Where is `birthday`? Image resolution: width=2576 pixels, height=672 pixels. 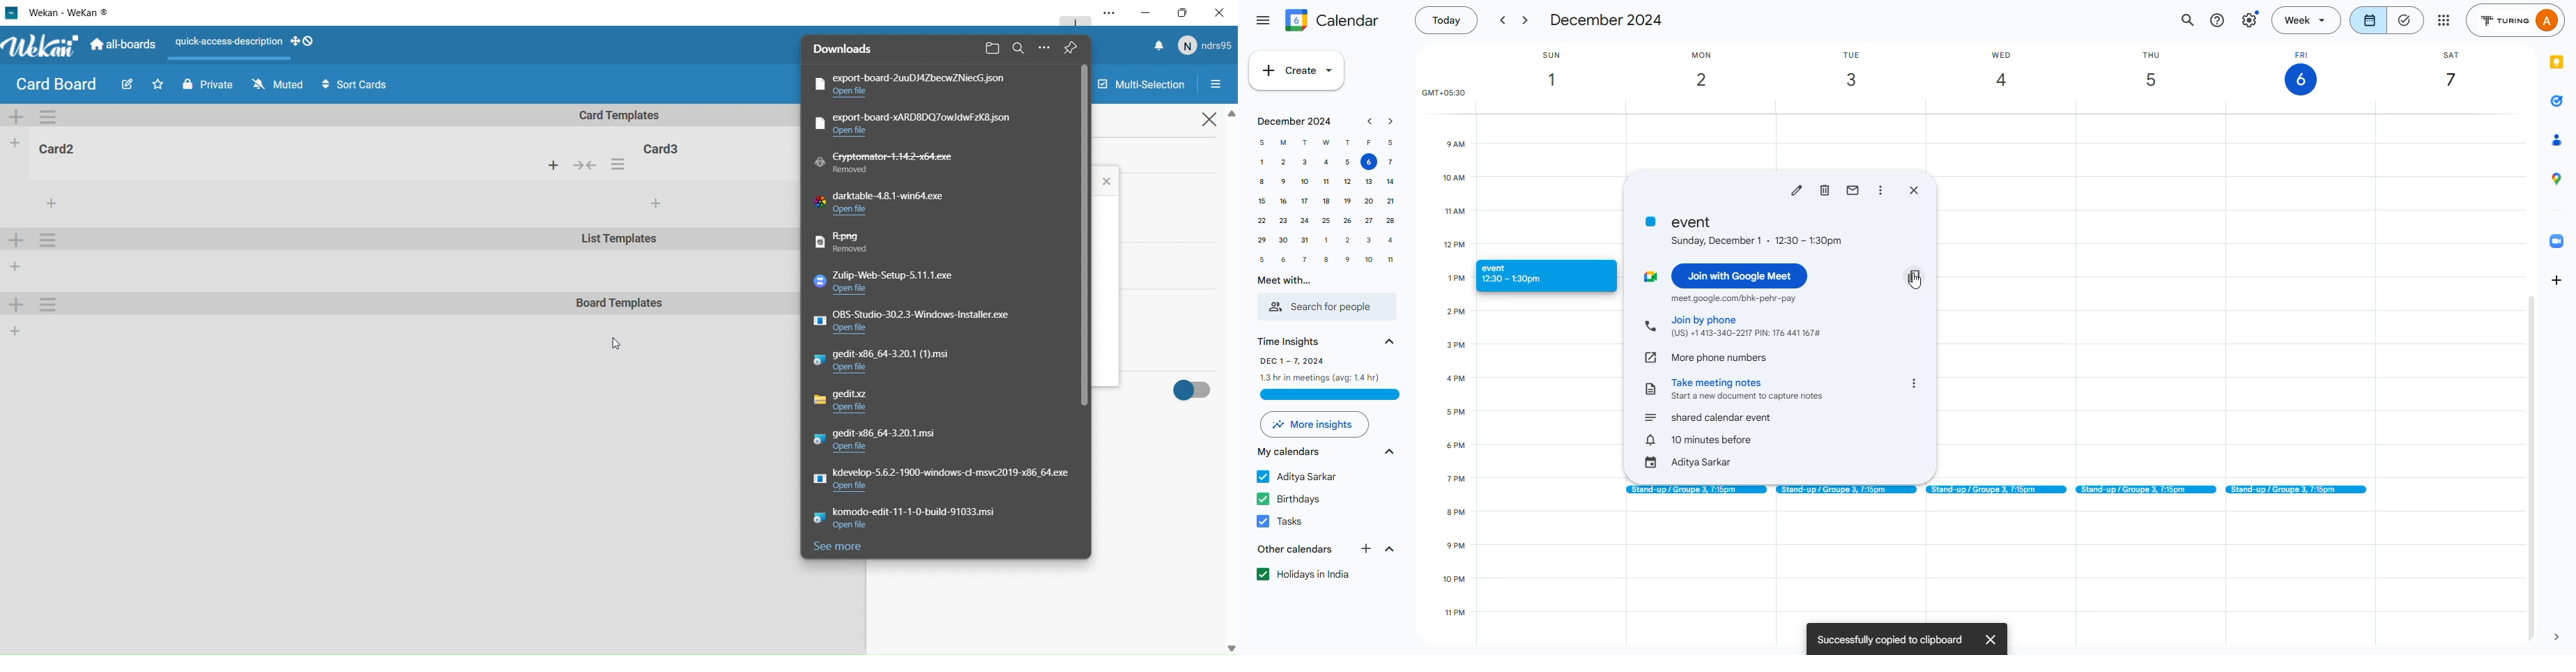 birthday is located at coordinates (1293, 499).